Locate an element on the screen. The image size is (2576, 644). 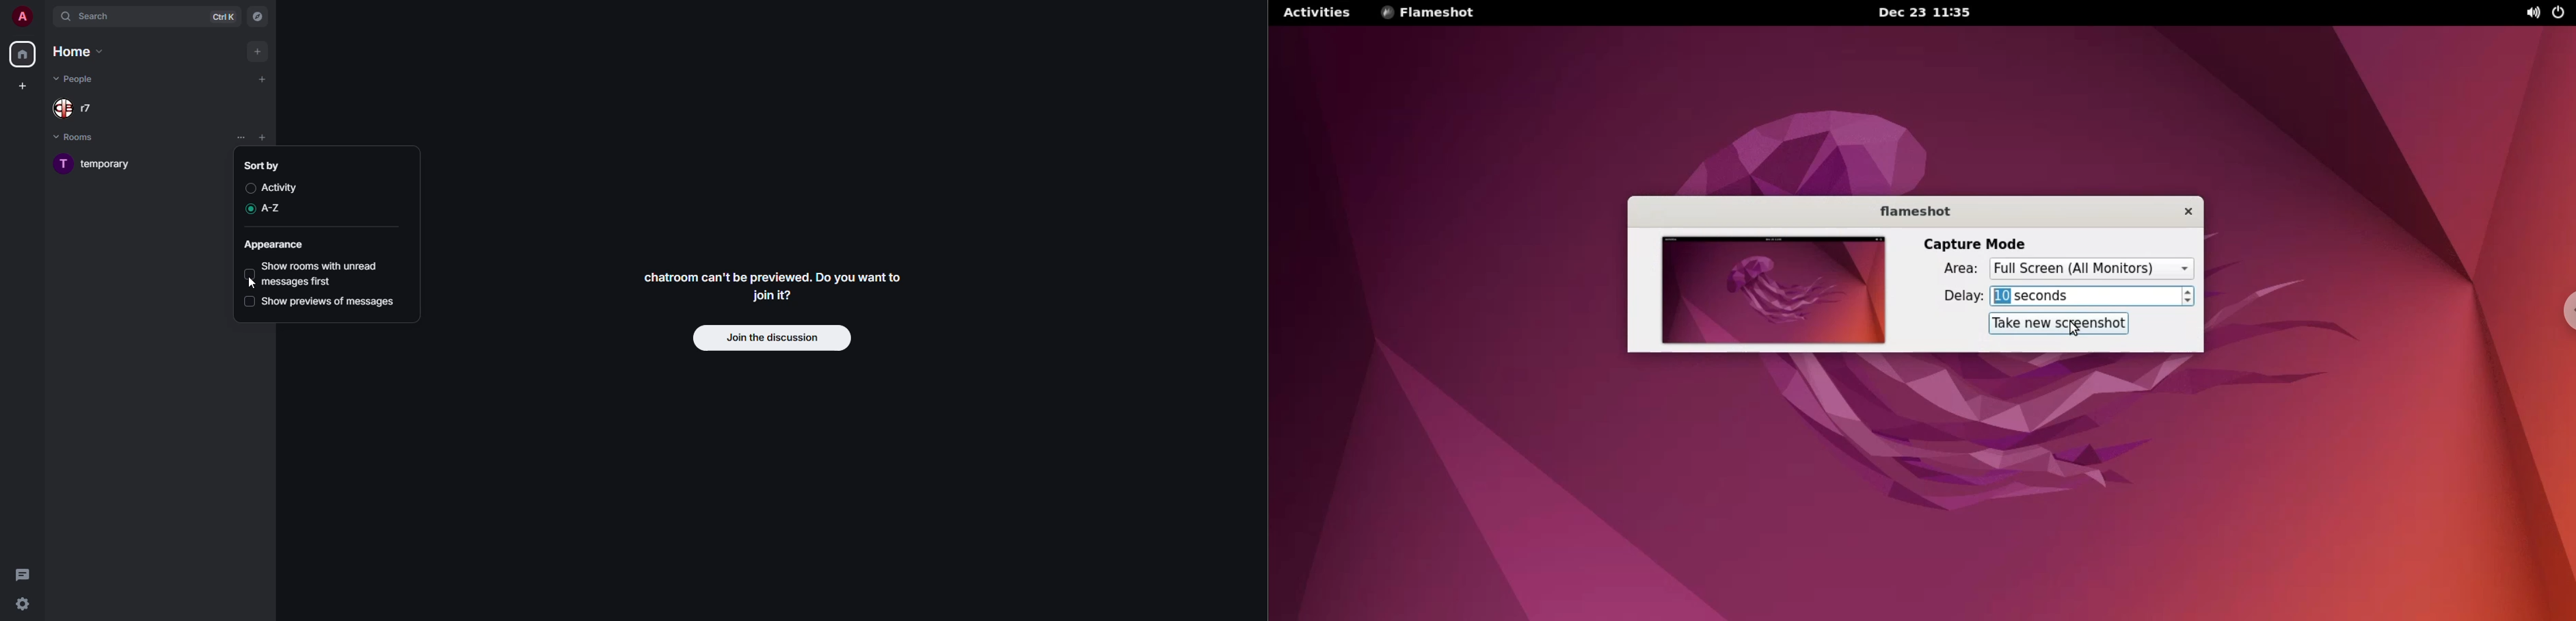
room is located at coordinates (101, 164).